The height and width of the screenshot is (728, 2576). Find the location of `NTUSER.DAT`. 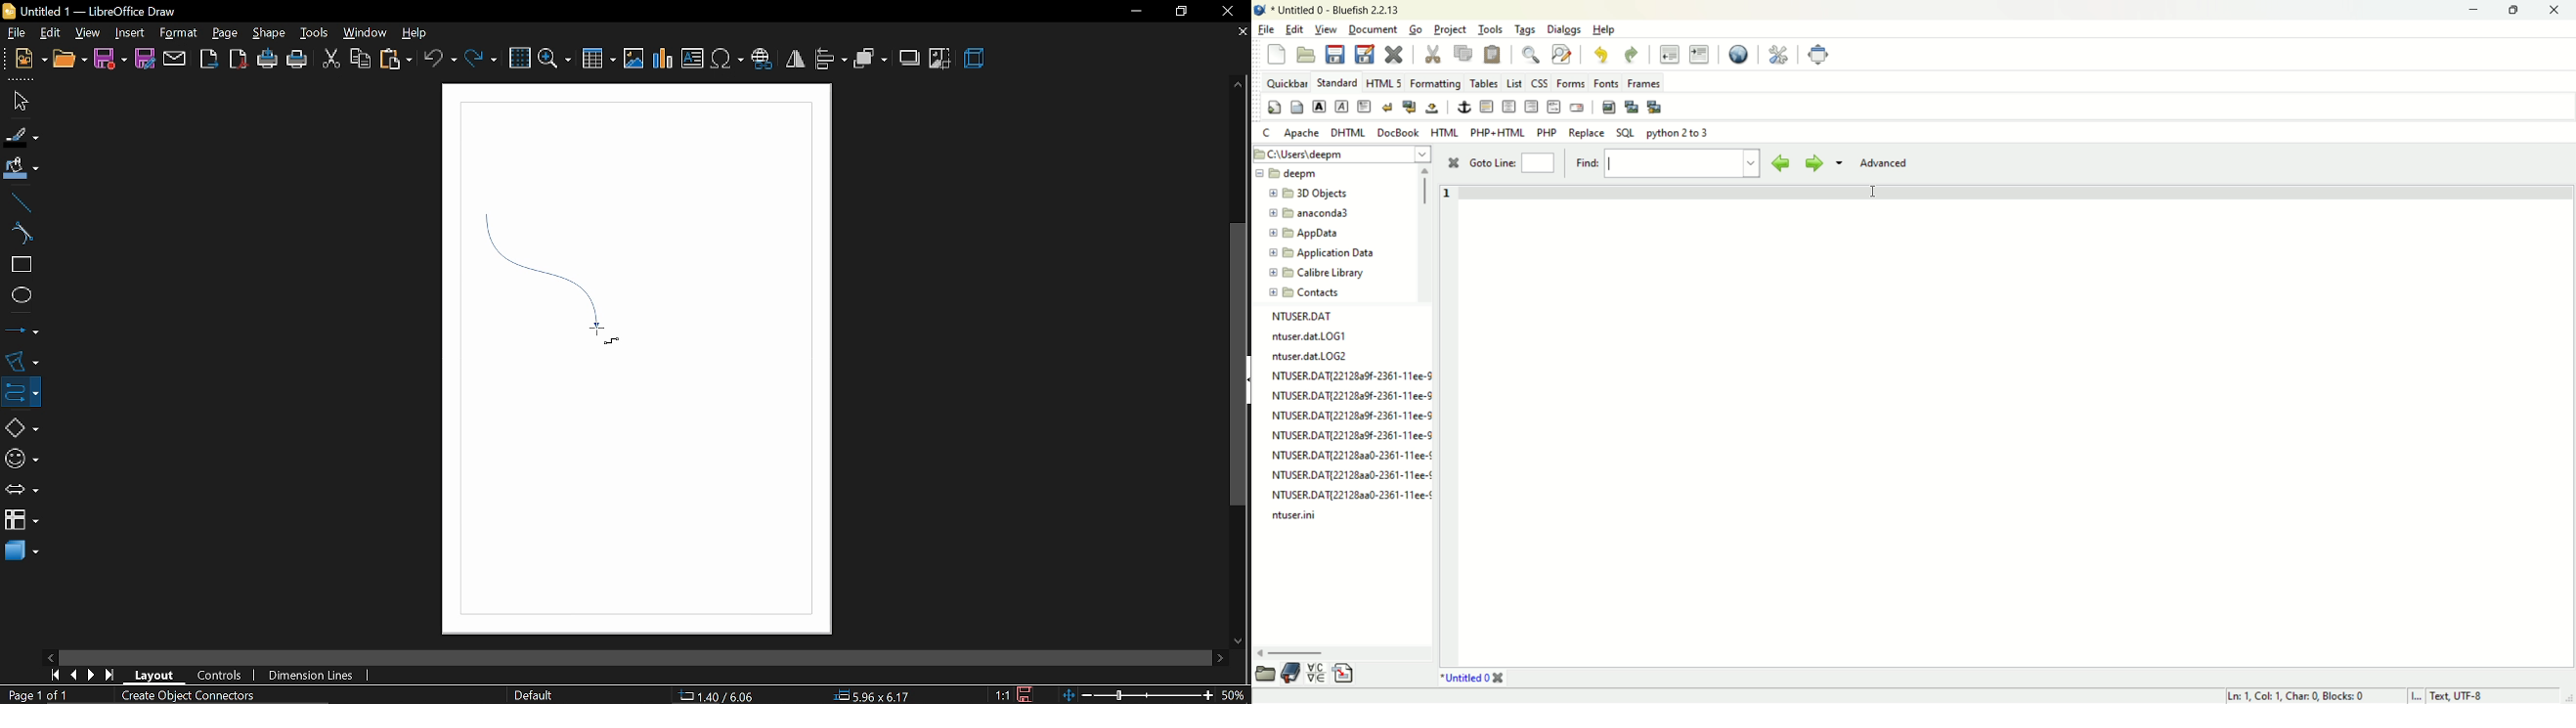

NTUSER.DAT is located at coordinates (1304, 316).